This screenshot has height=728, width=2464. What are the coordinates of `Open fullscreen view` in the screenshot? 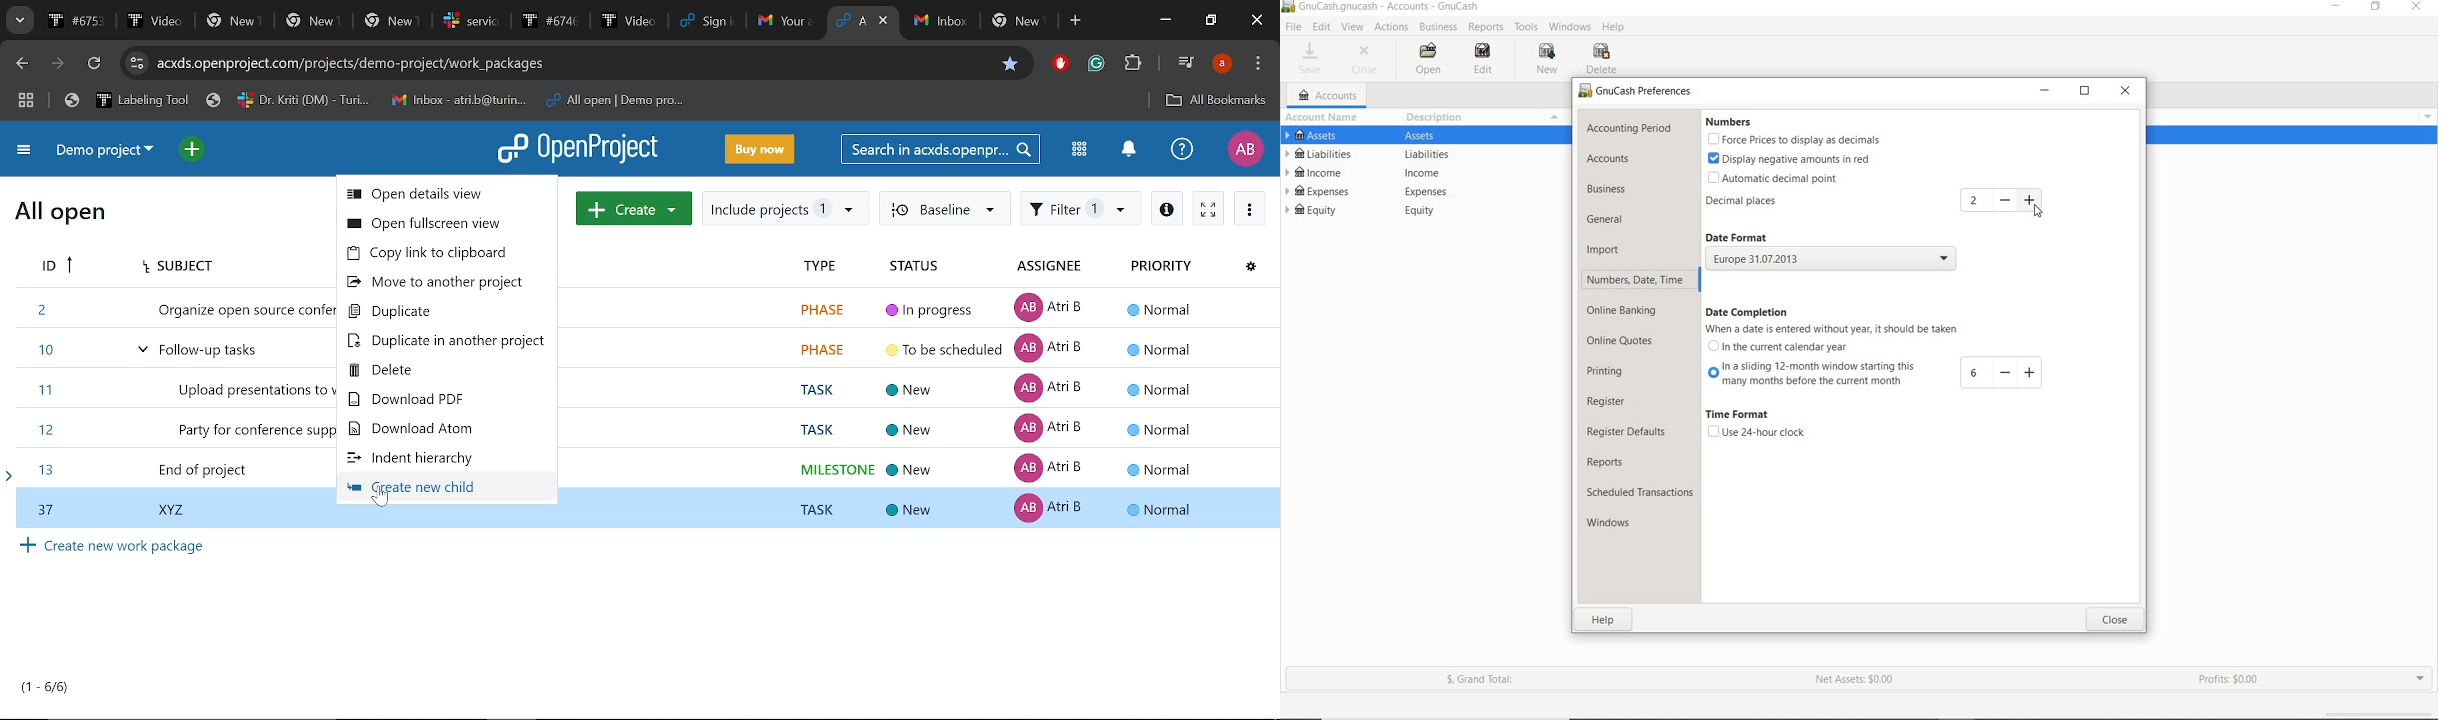 It's located at (446, 224).